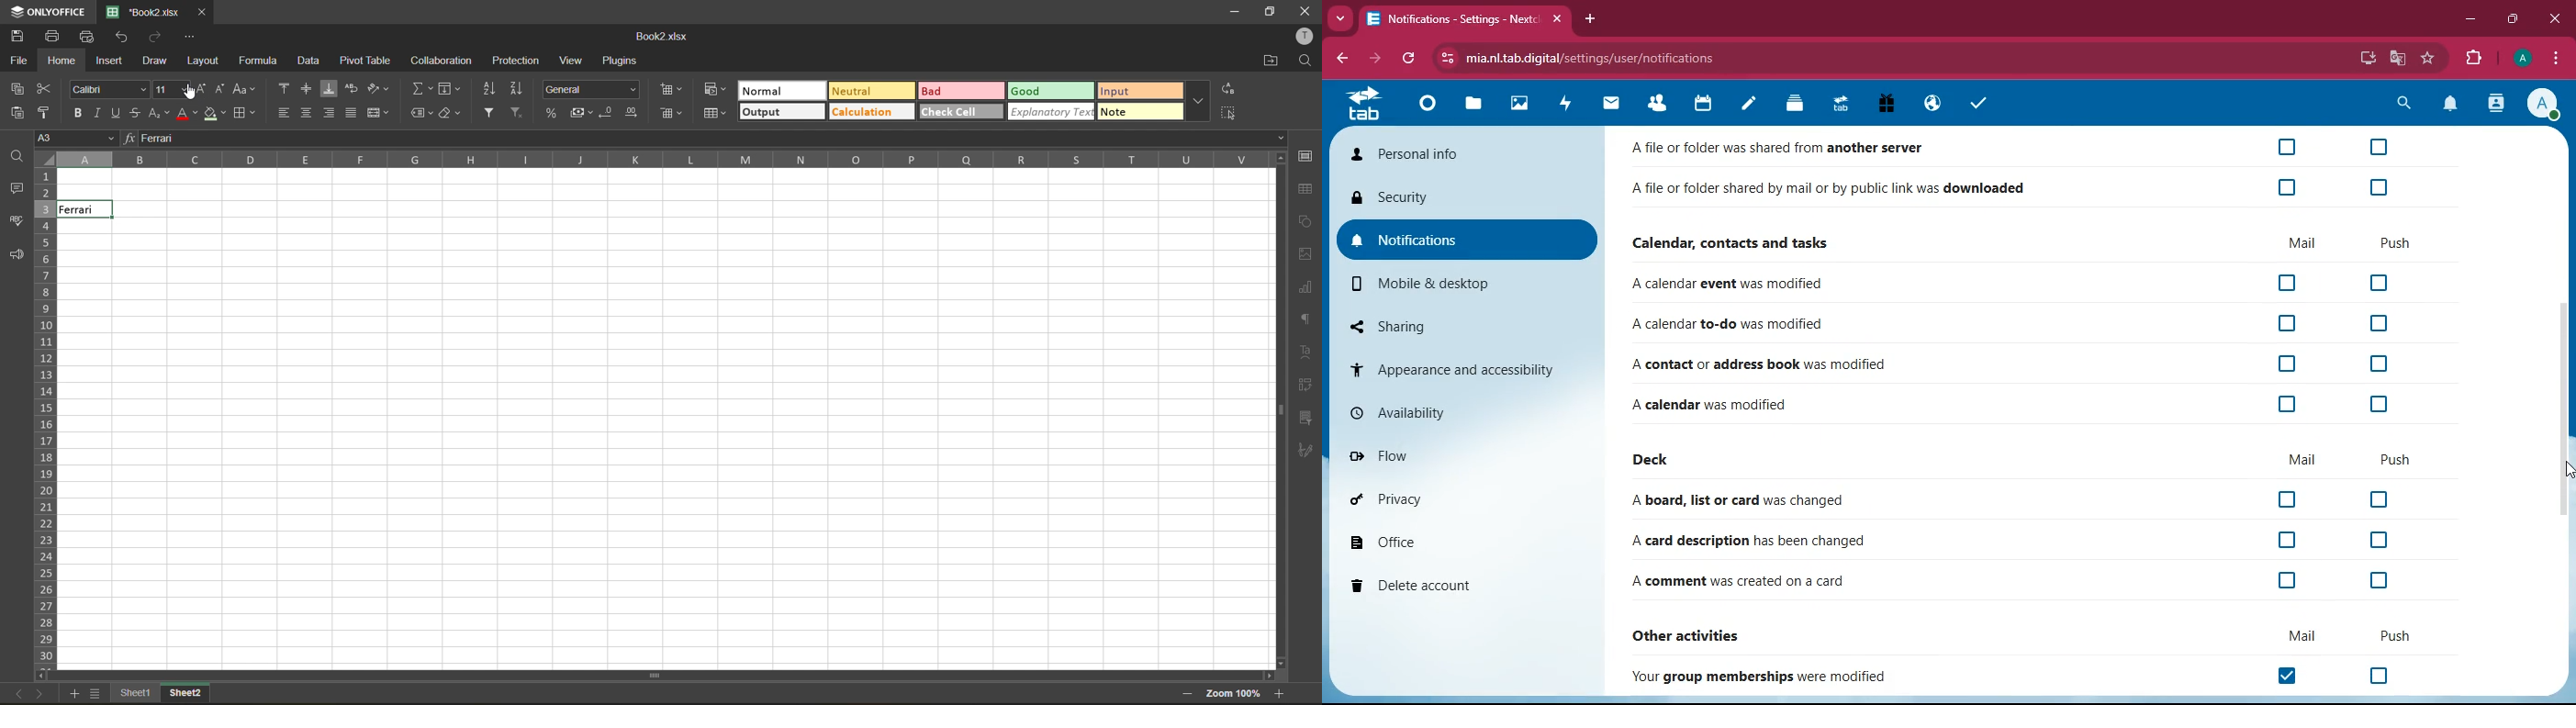  Describe the element at coordinates (1305, 319) in the screenshot. I see `paragraph` at that location.